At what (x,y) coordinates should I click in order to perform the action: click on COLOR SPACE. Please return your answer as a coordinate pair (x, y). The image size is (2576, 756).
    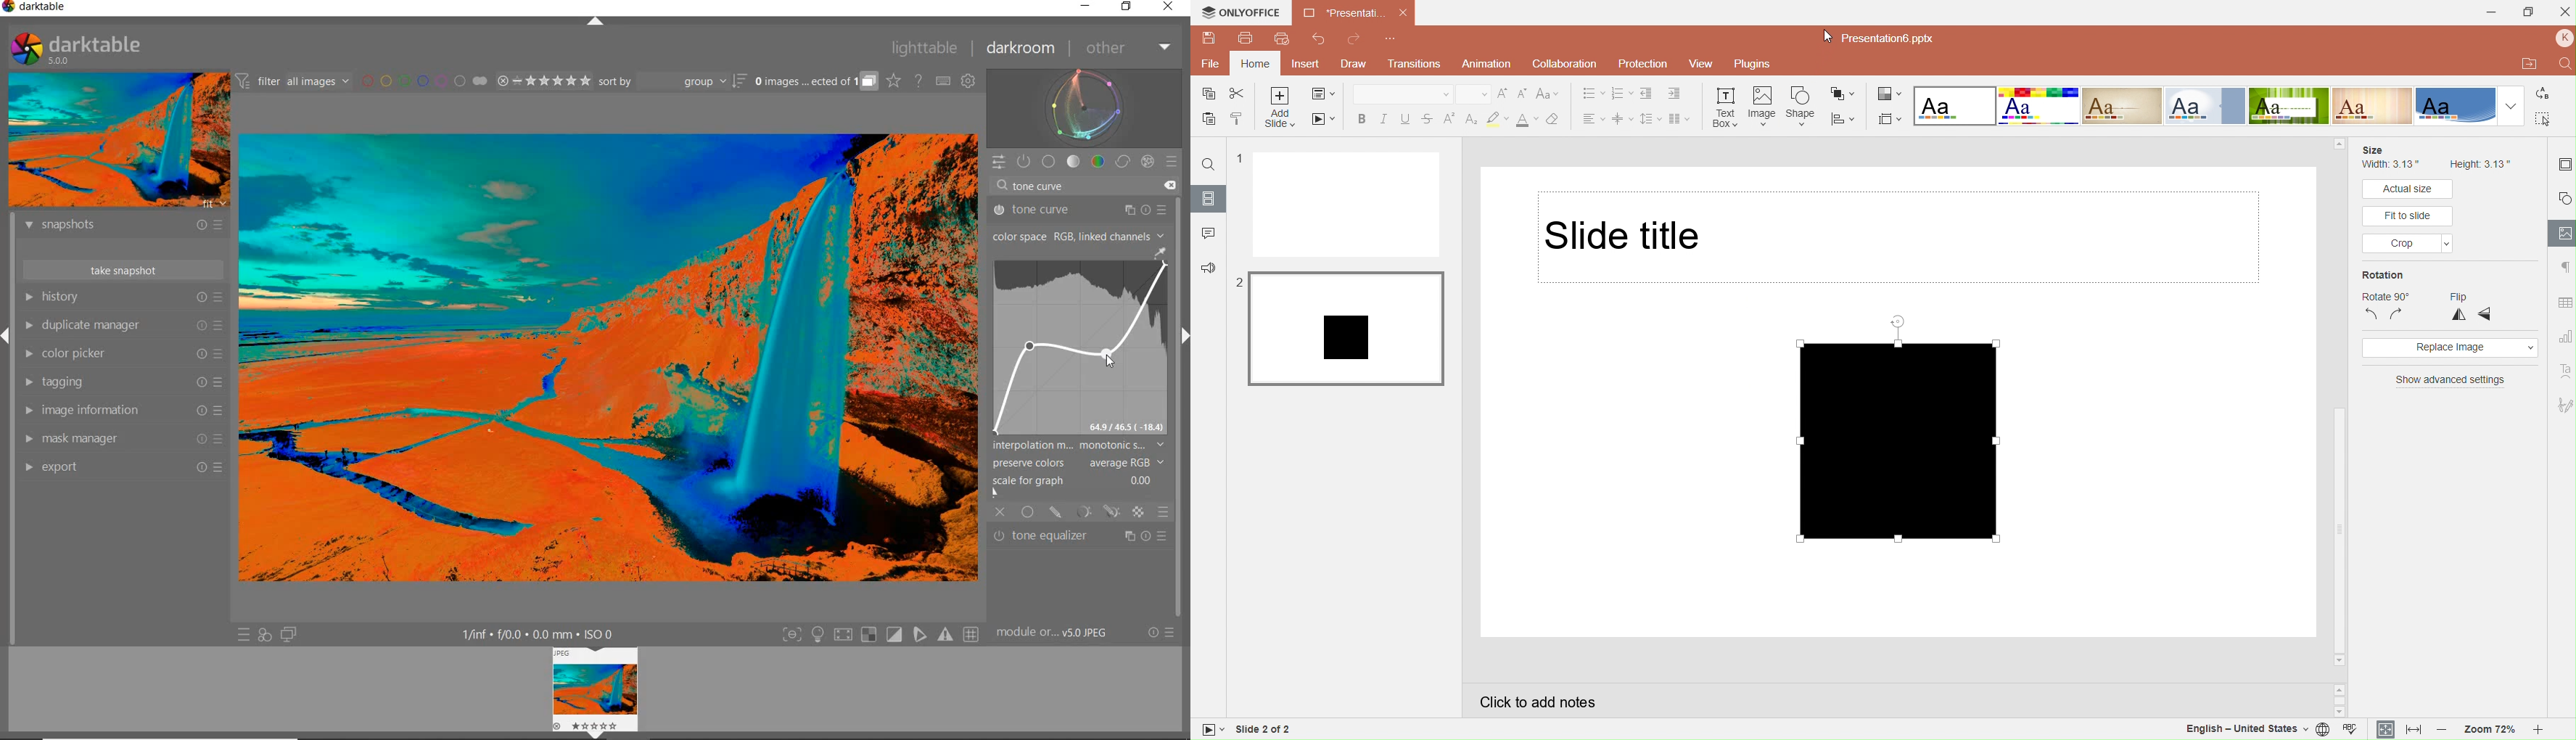
    Looking at the image, I should click on (1079, 235).